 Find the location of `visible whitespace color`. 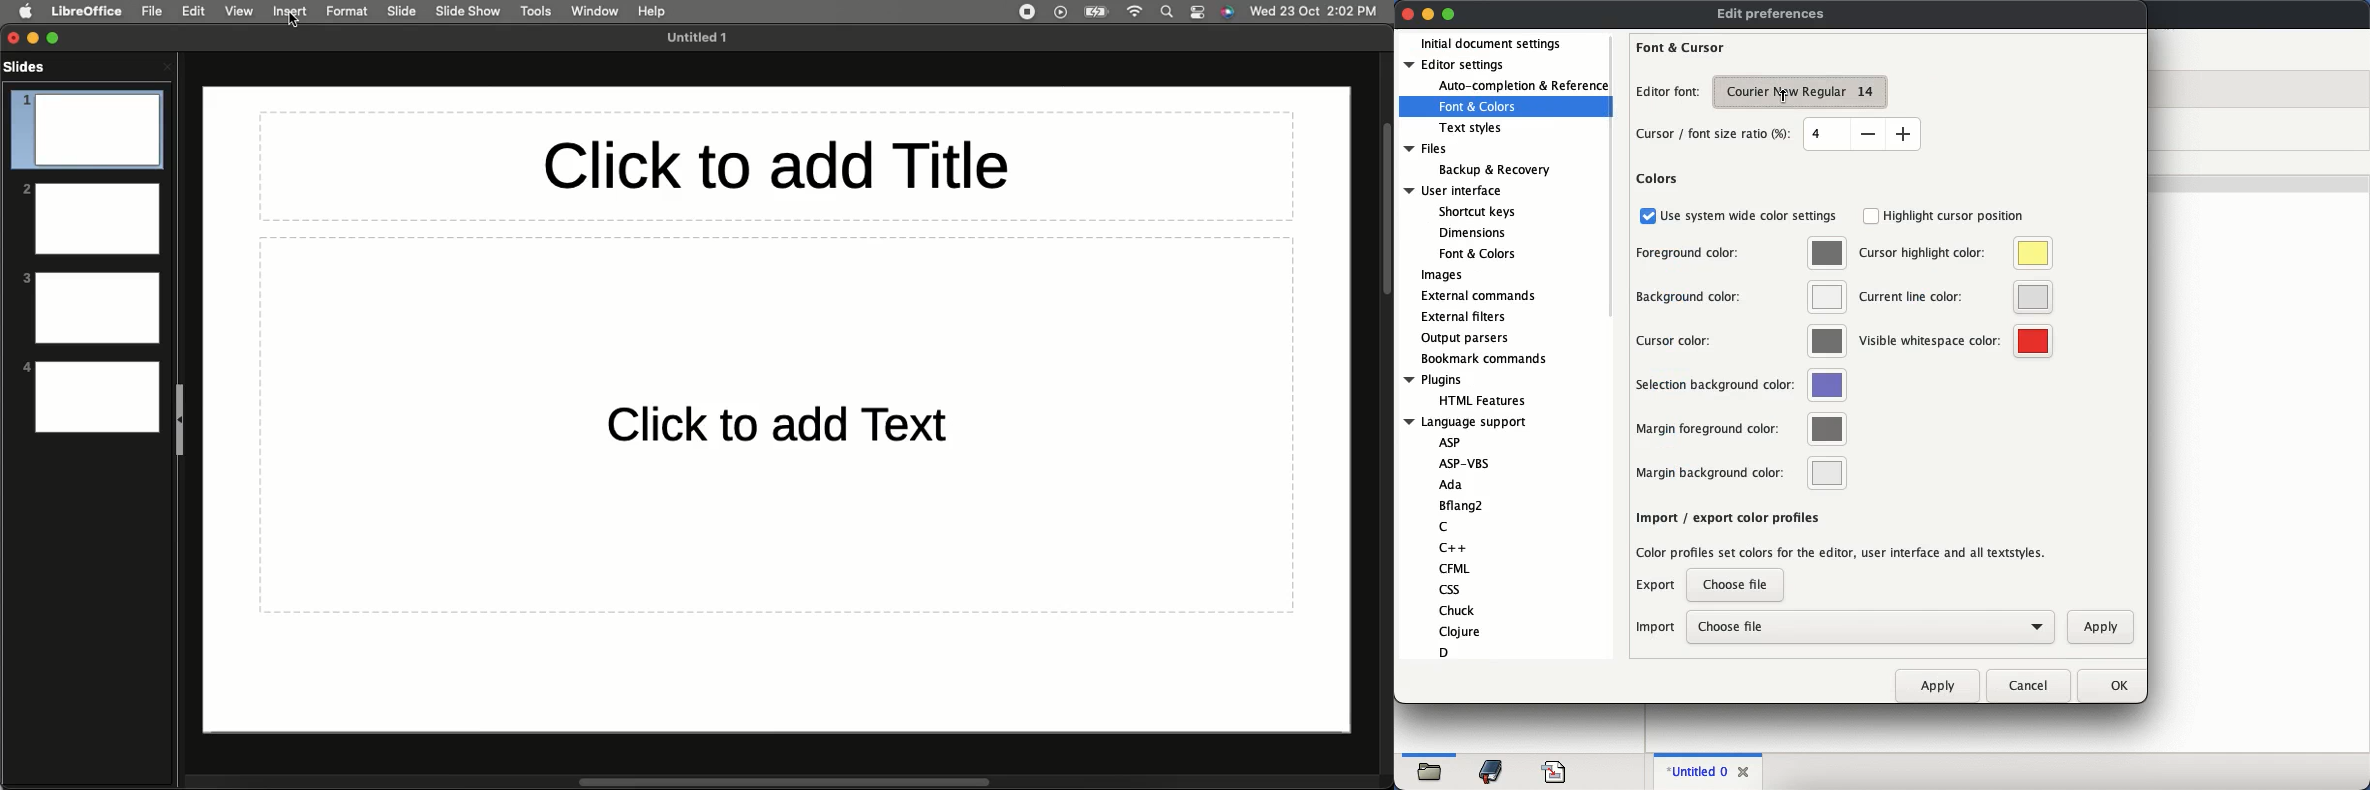

visible whitespace color is located at coordinates (1957, 342).